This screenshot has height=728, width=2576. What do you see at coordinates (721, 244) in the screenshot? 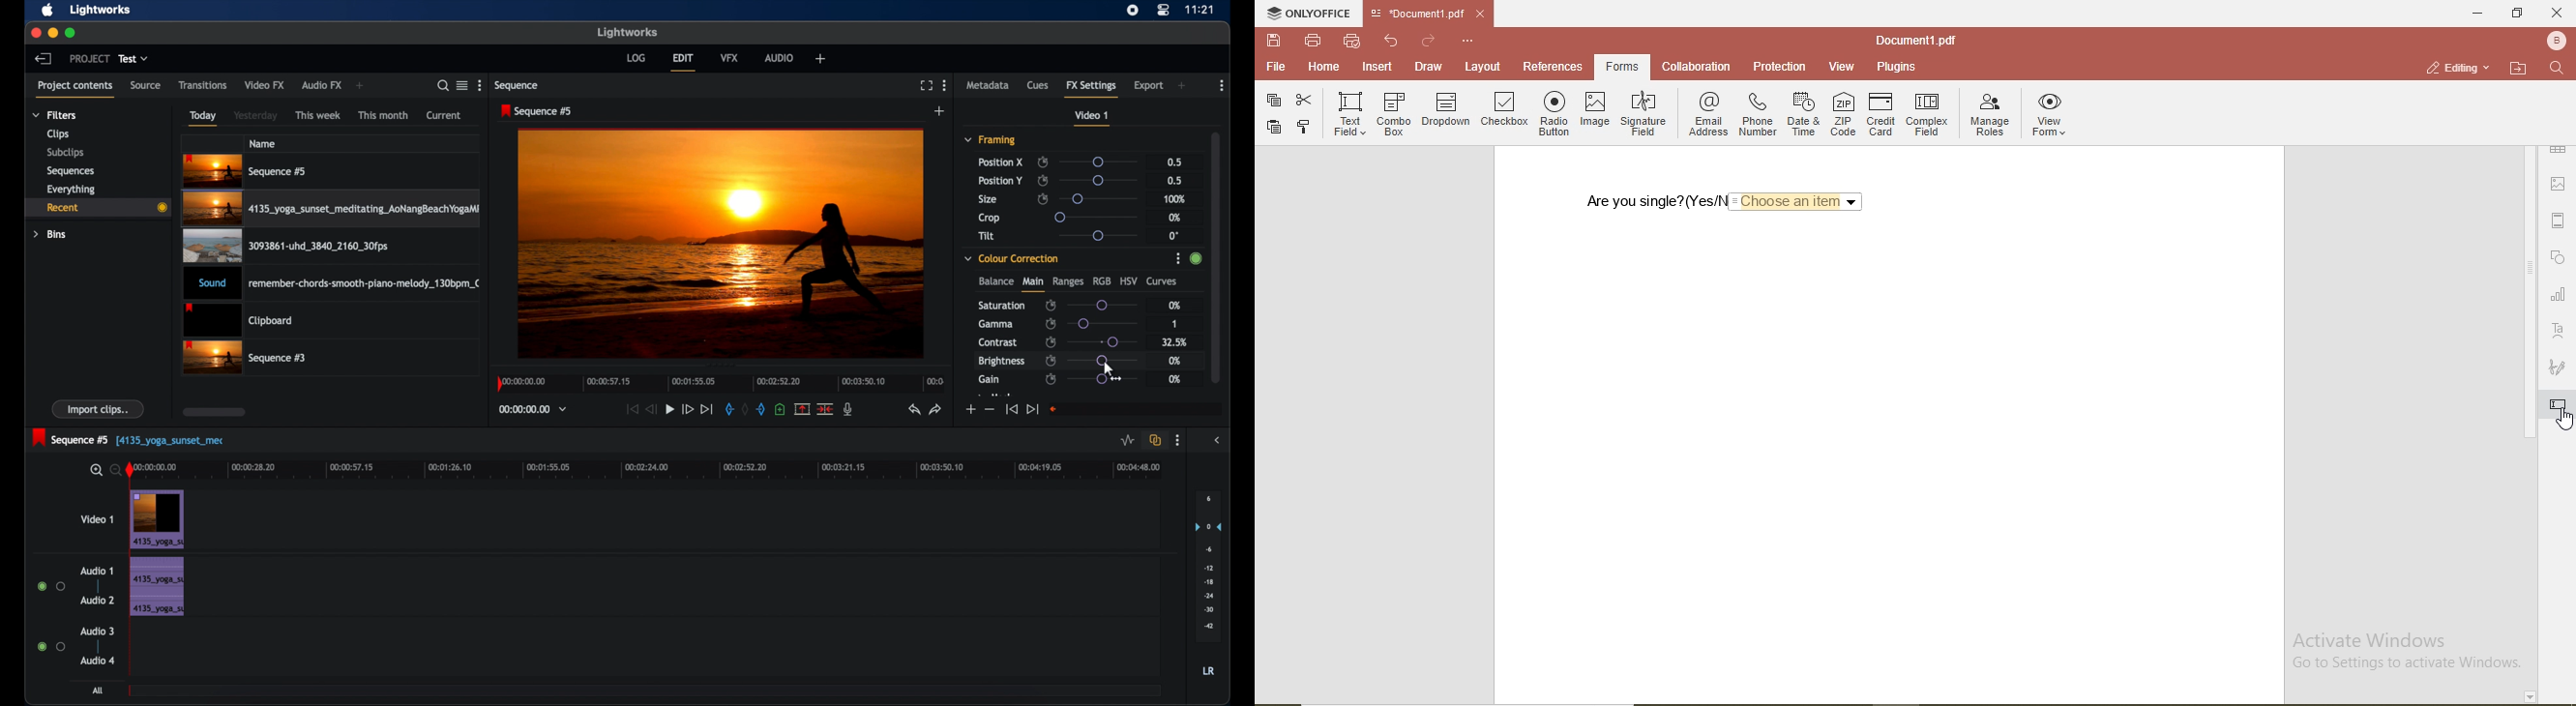
I see `video preview` at bounding box center [721, 244].